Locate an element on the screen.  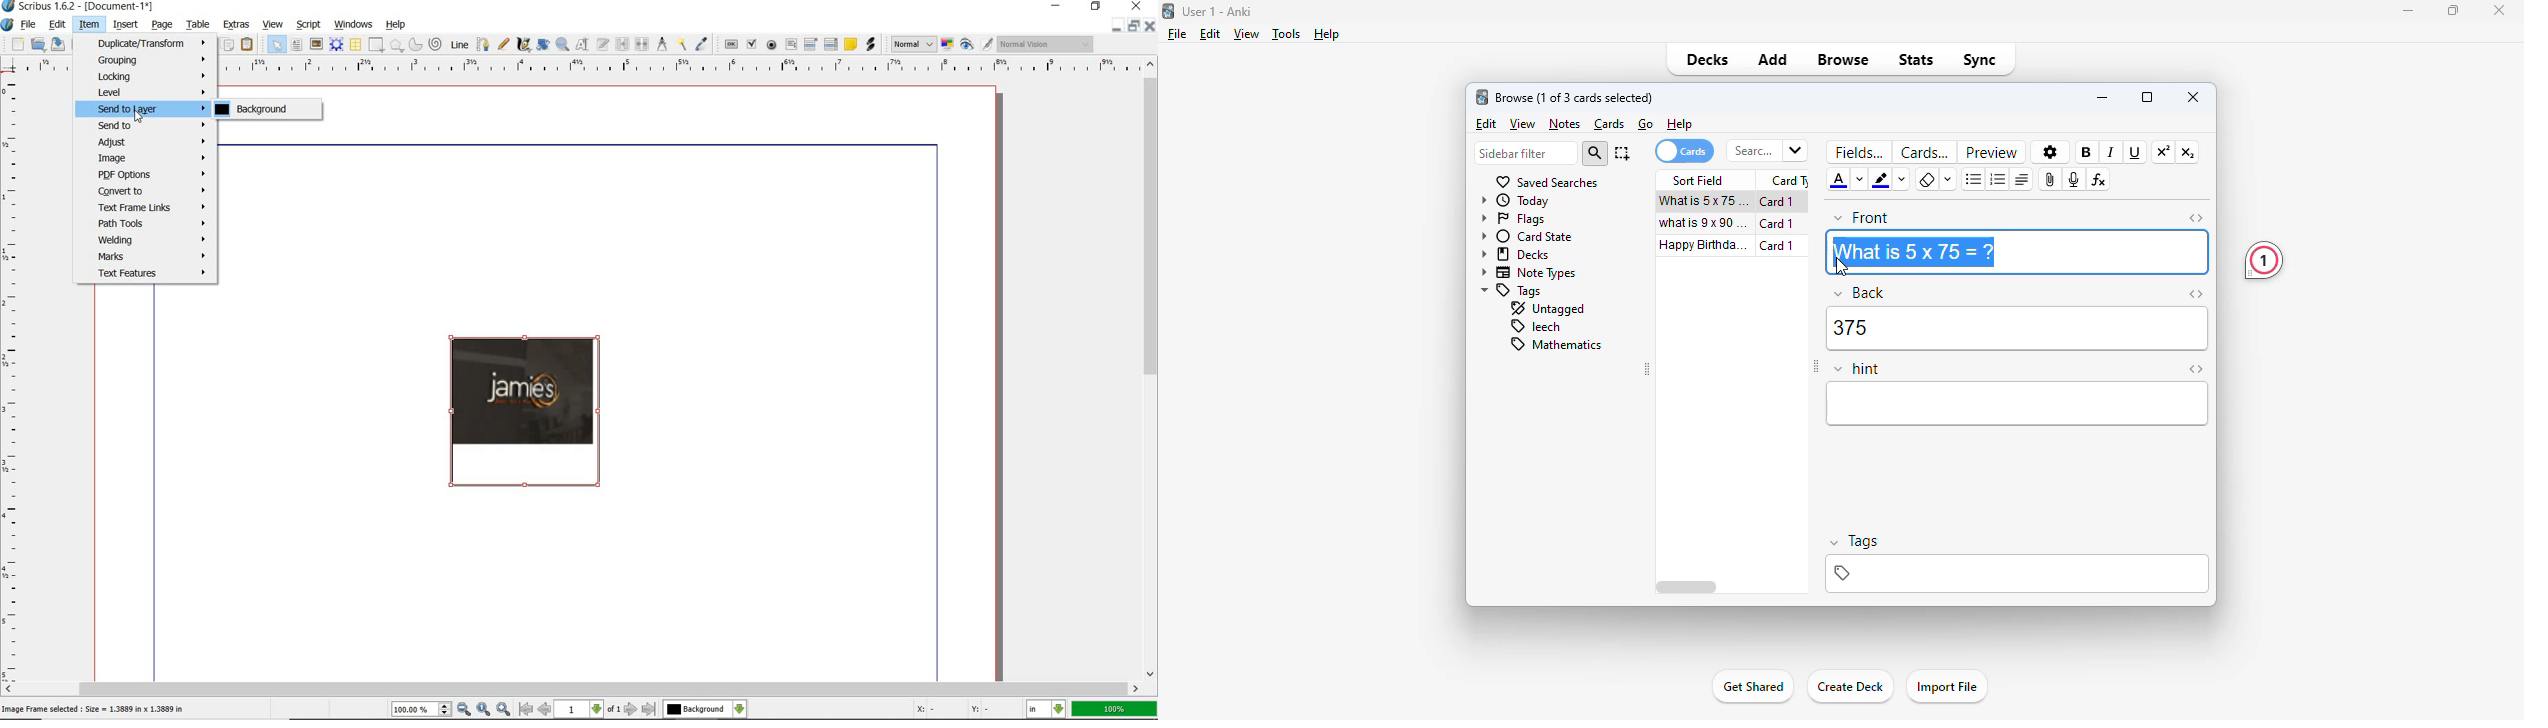
equations is located at coordinates (2100, 179).